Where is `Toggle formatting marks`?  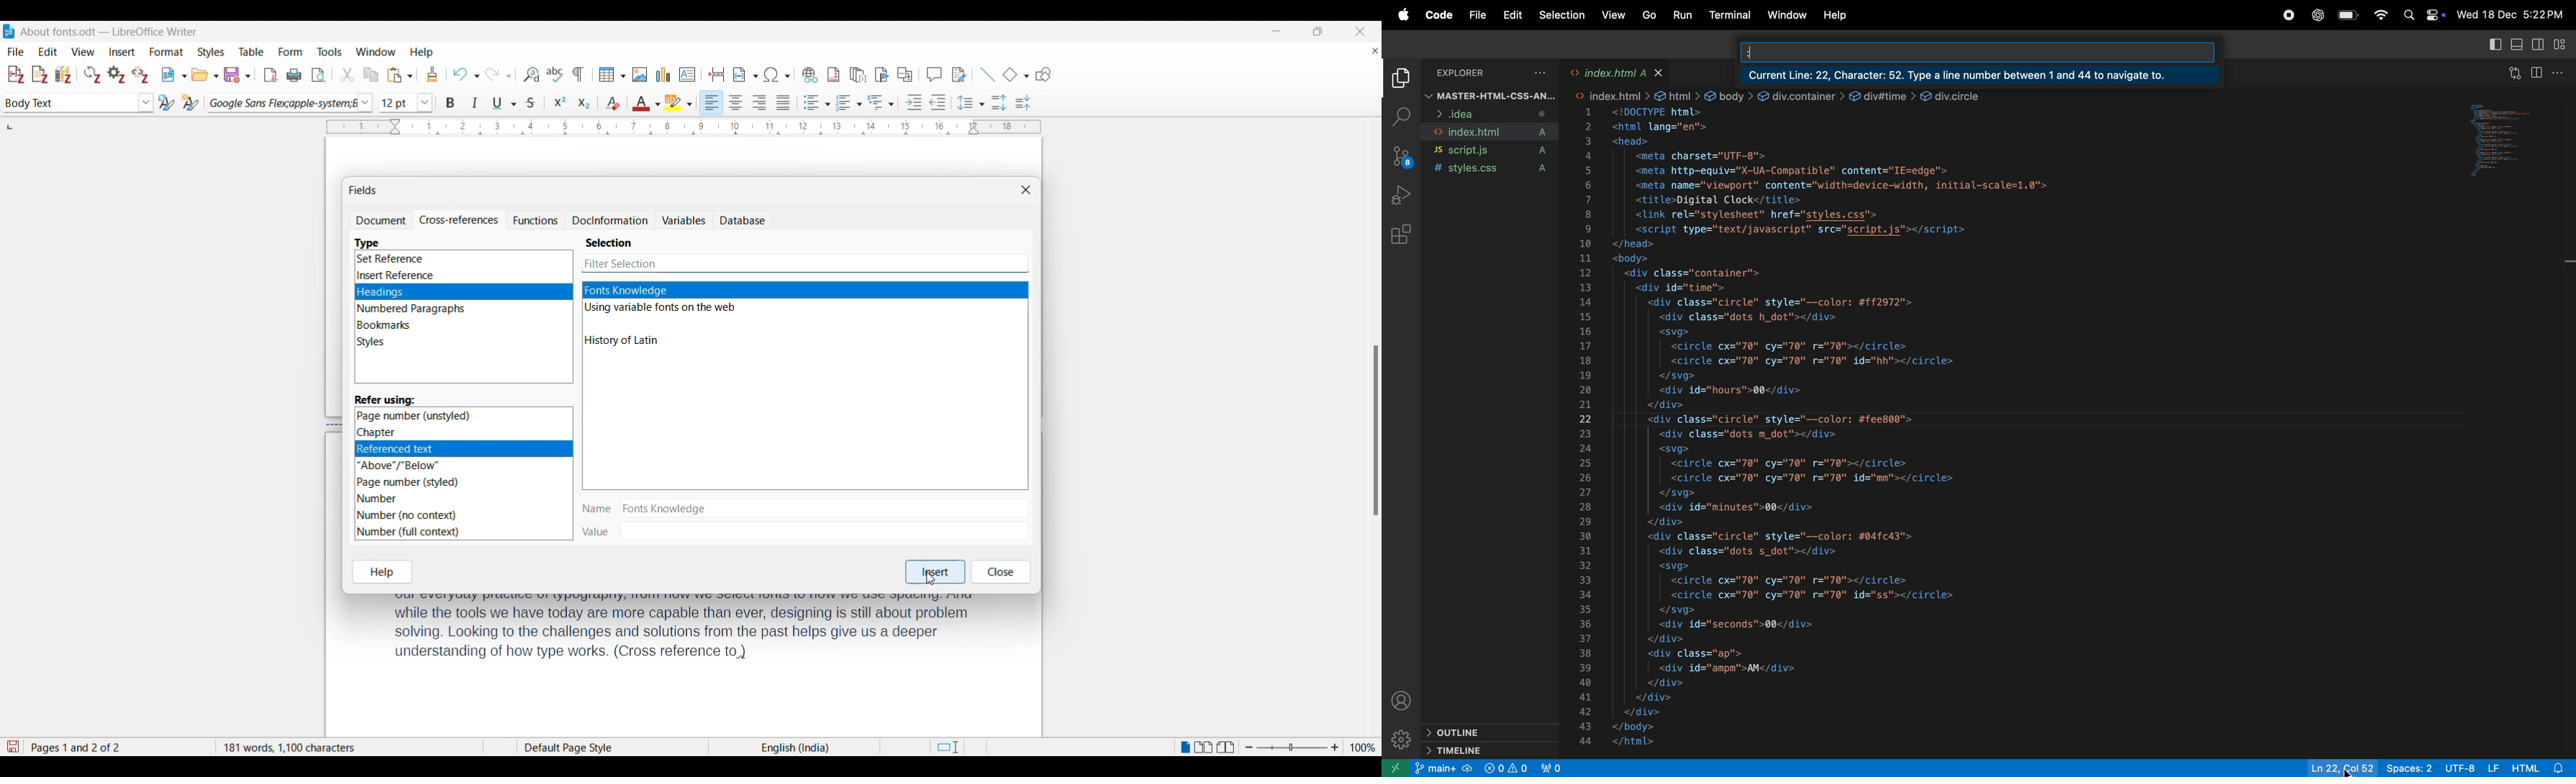
Toggle formatting marks is located at coordinates (579, 74).